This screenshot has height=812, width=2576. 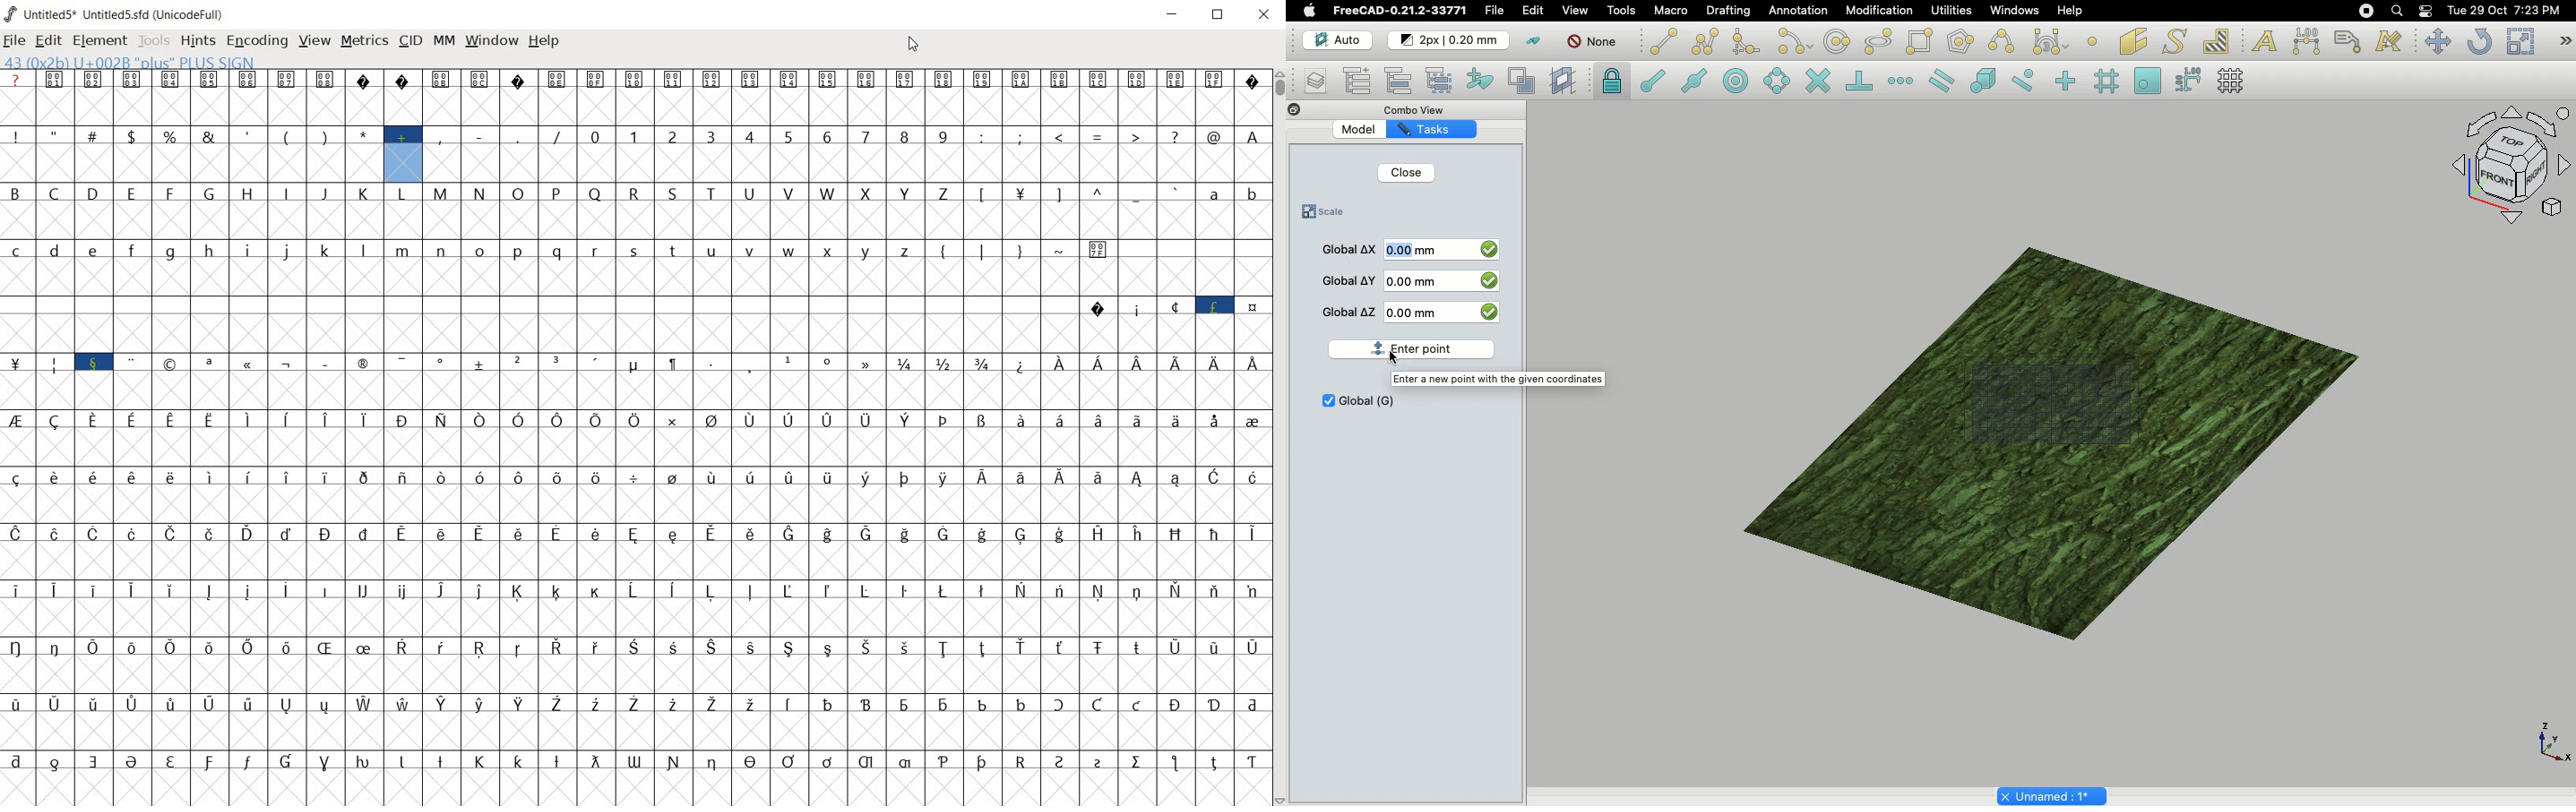 I want to click on Drafting, so click(x=1729, y=12).